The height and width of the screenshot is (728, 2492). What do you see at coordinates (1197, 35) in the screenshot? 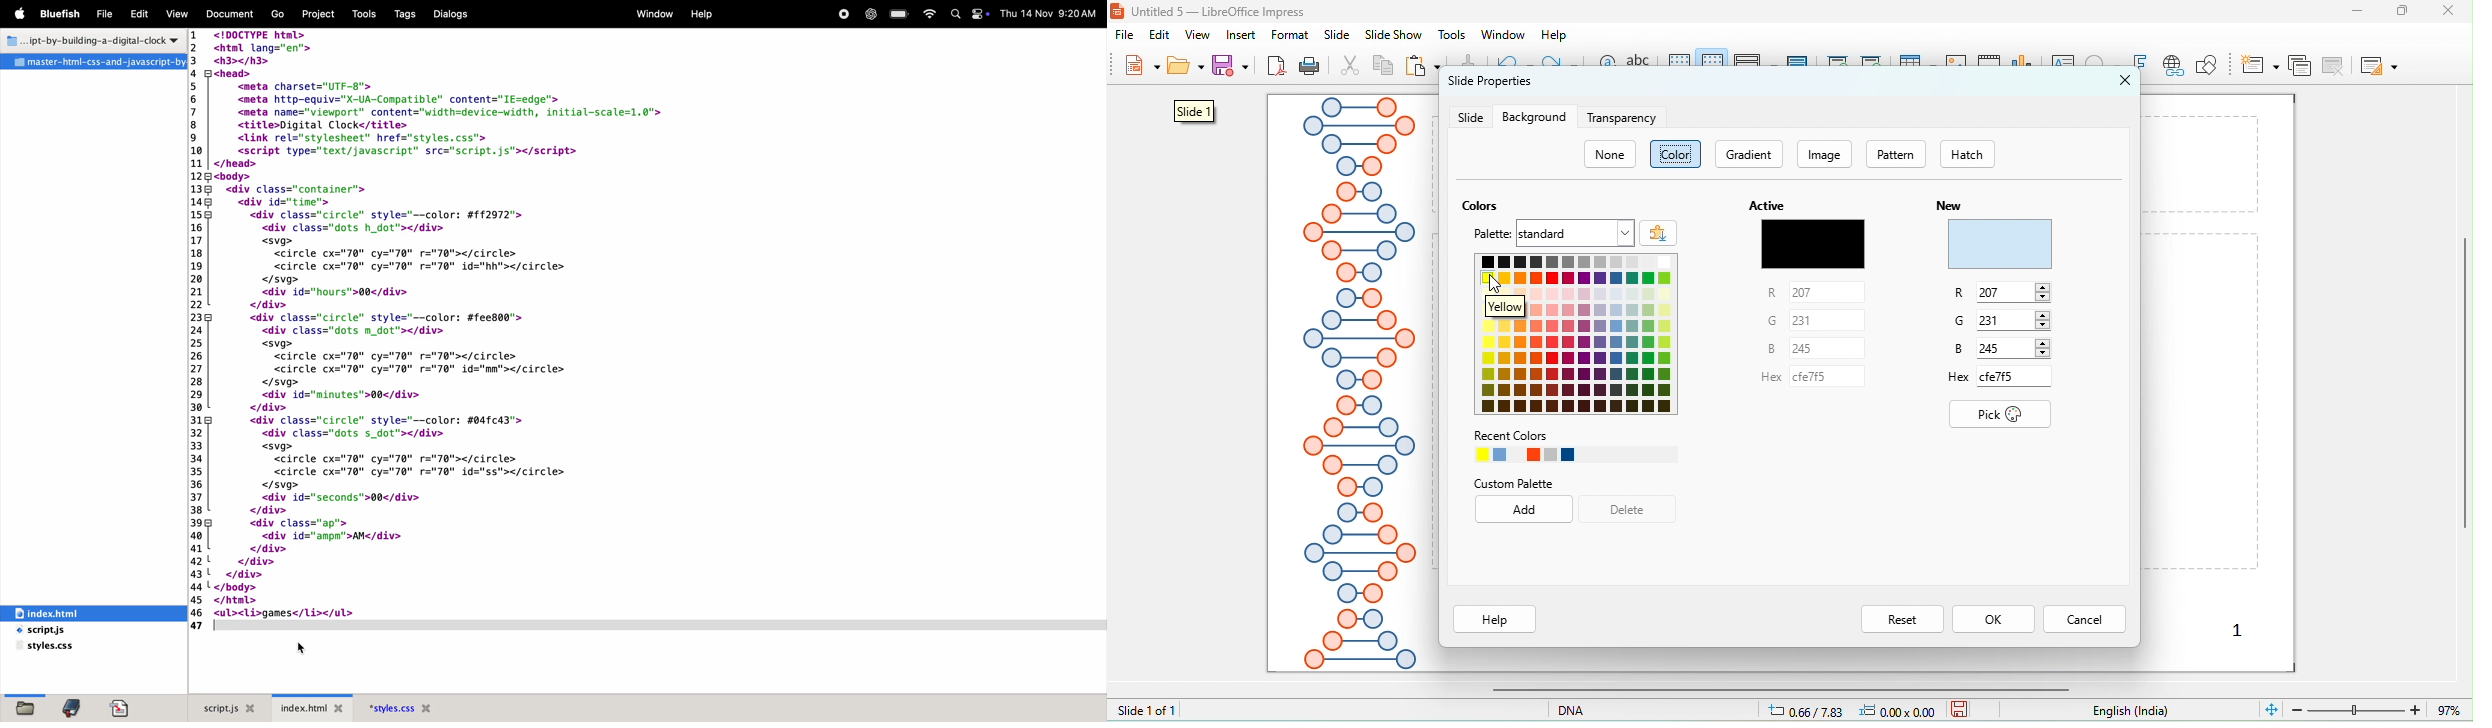
I see `view` at bounding box center [1197, 35].